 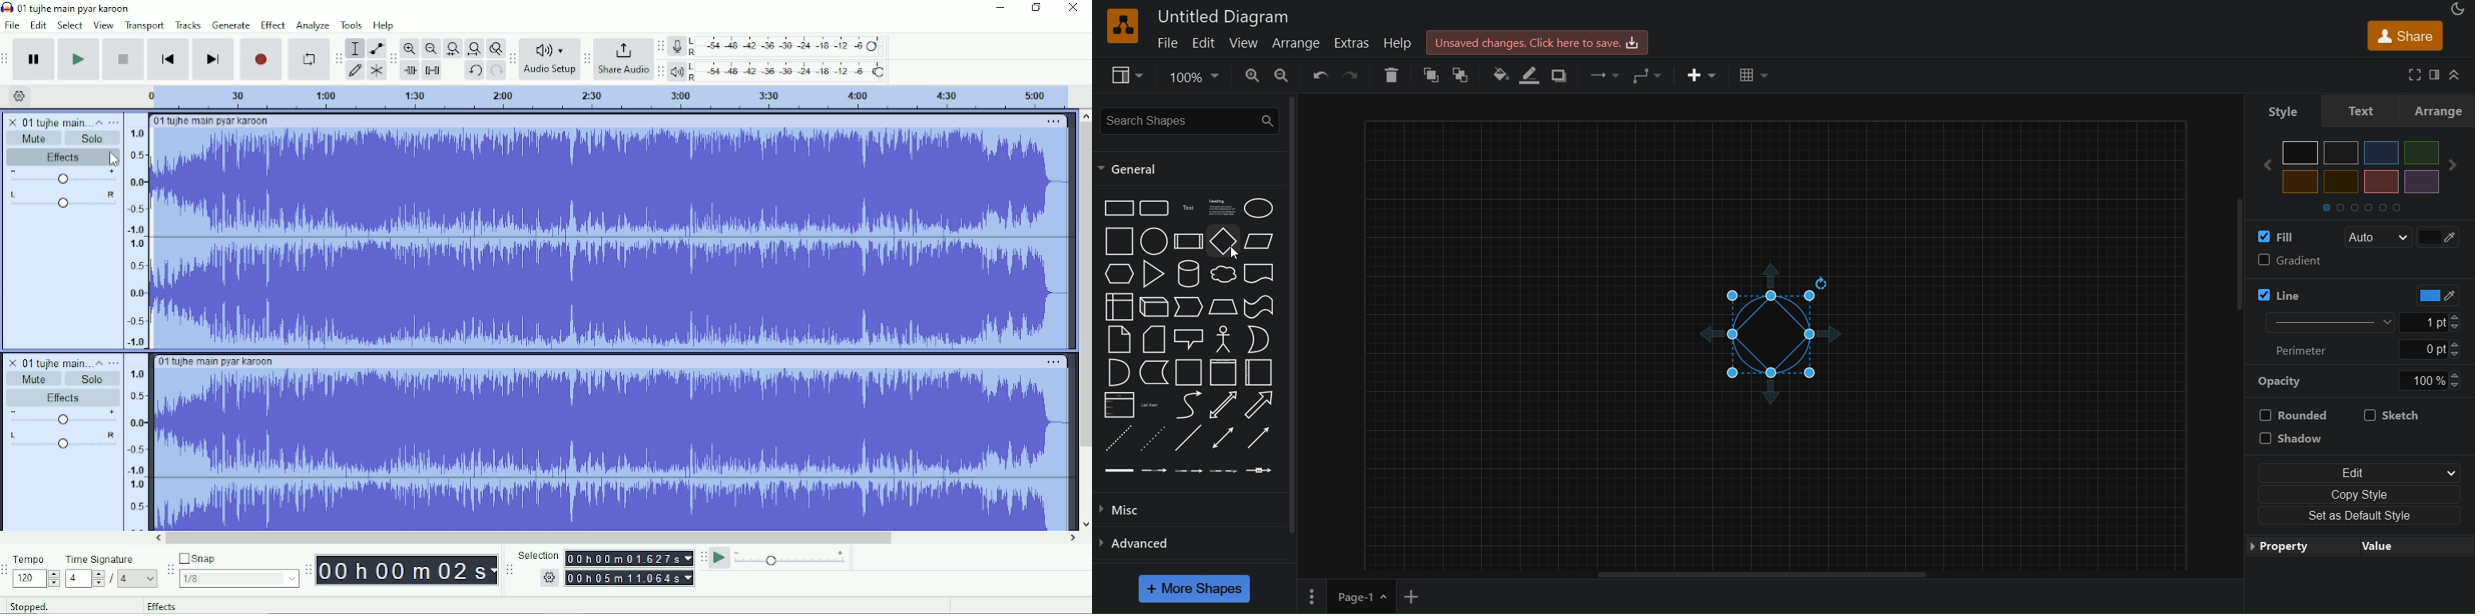 What do you see at coordinates (62, 419) in the screenshot?
I see `Volume` at bounding box center [62, 419].